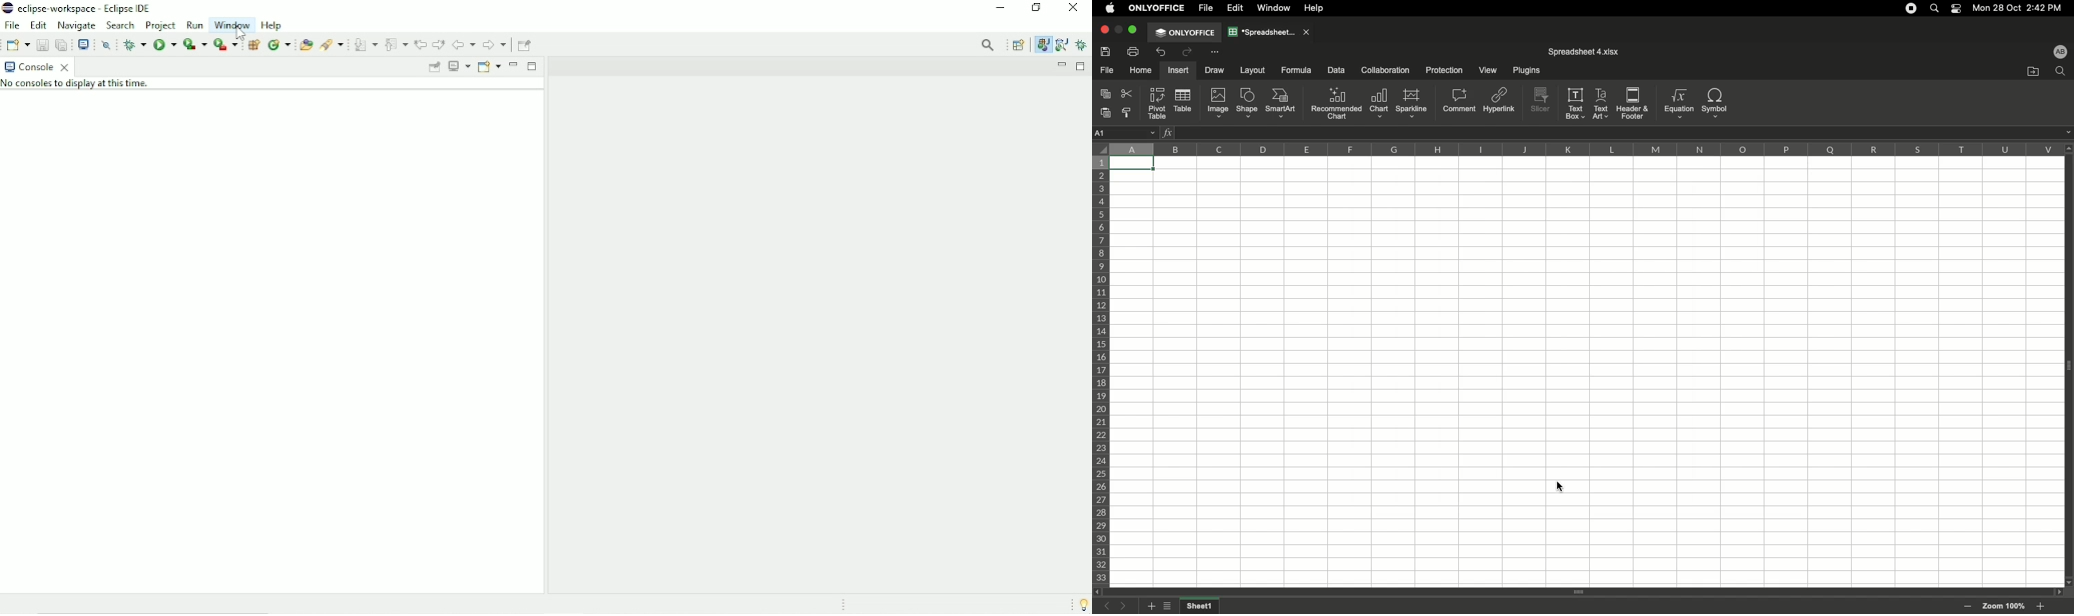 Image resolution: width=2100 pixels, height=616 pixels. I want to click on Maximize, so click(1134, 29).